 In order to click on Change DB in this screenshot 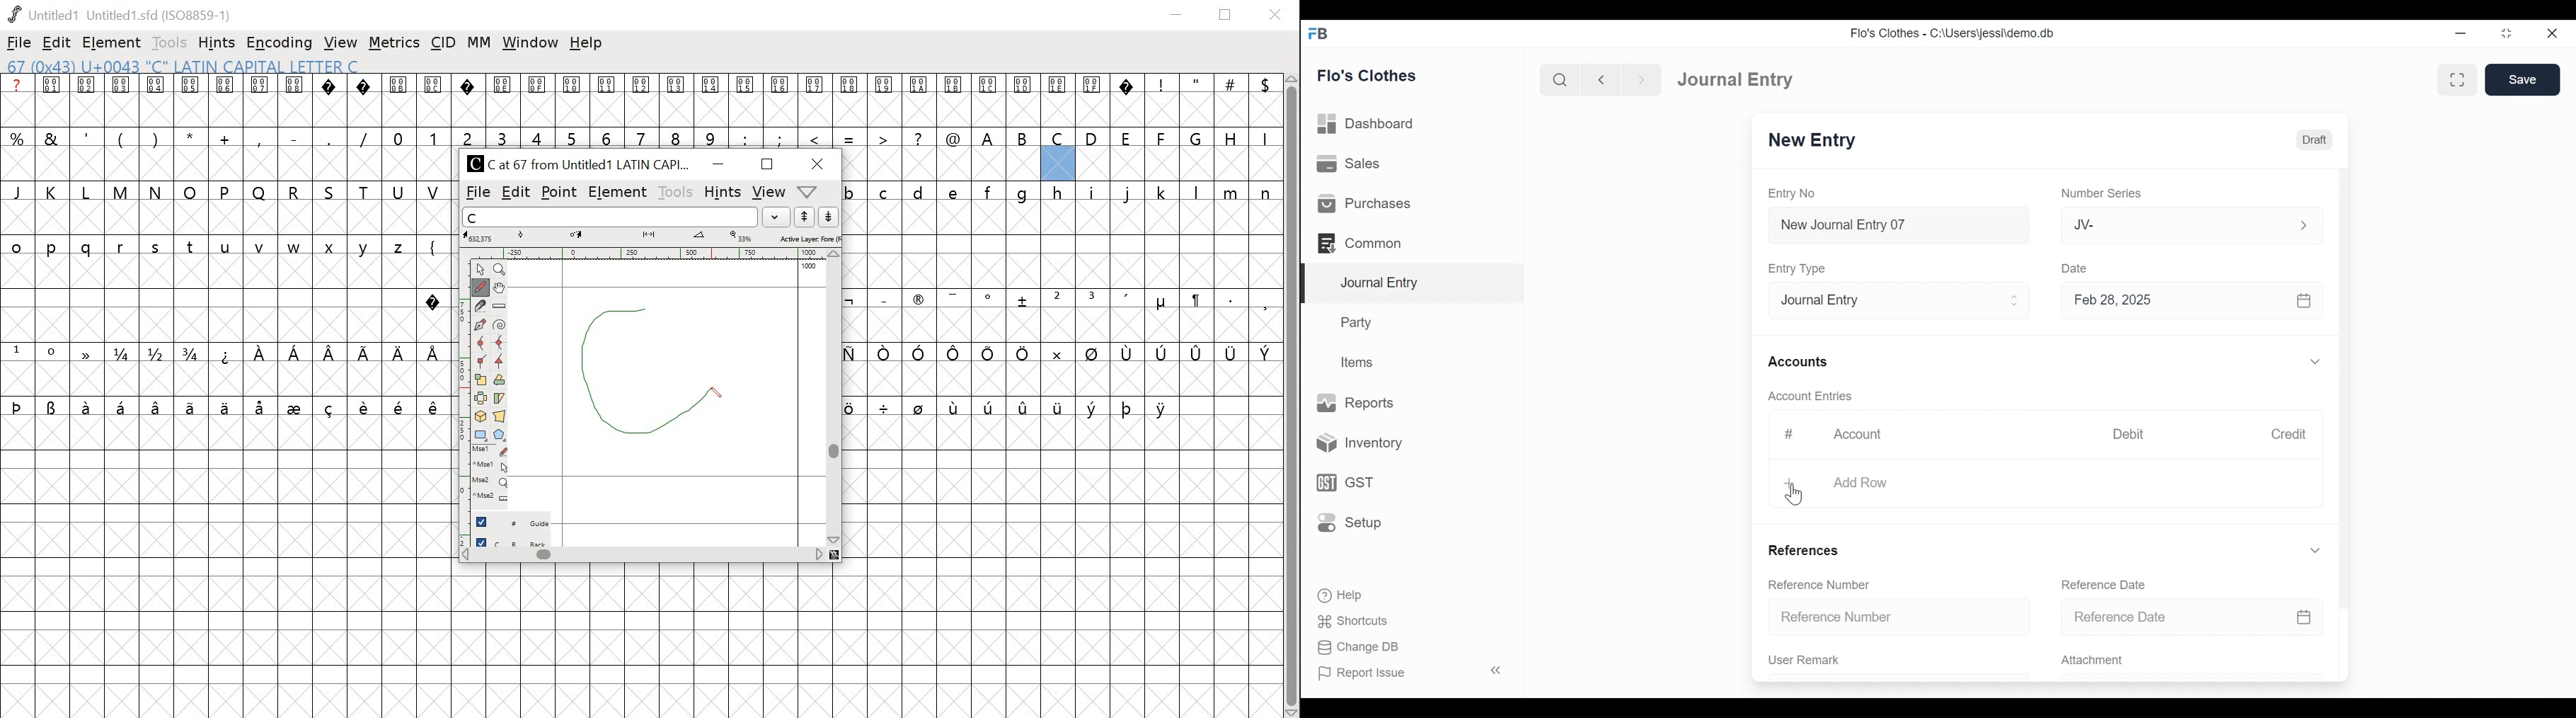, I will do `click(1357, 646)`.